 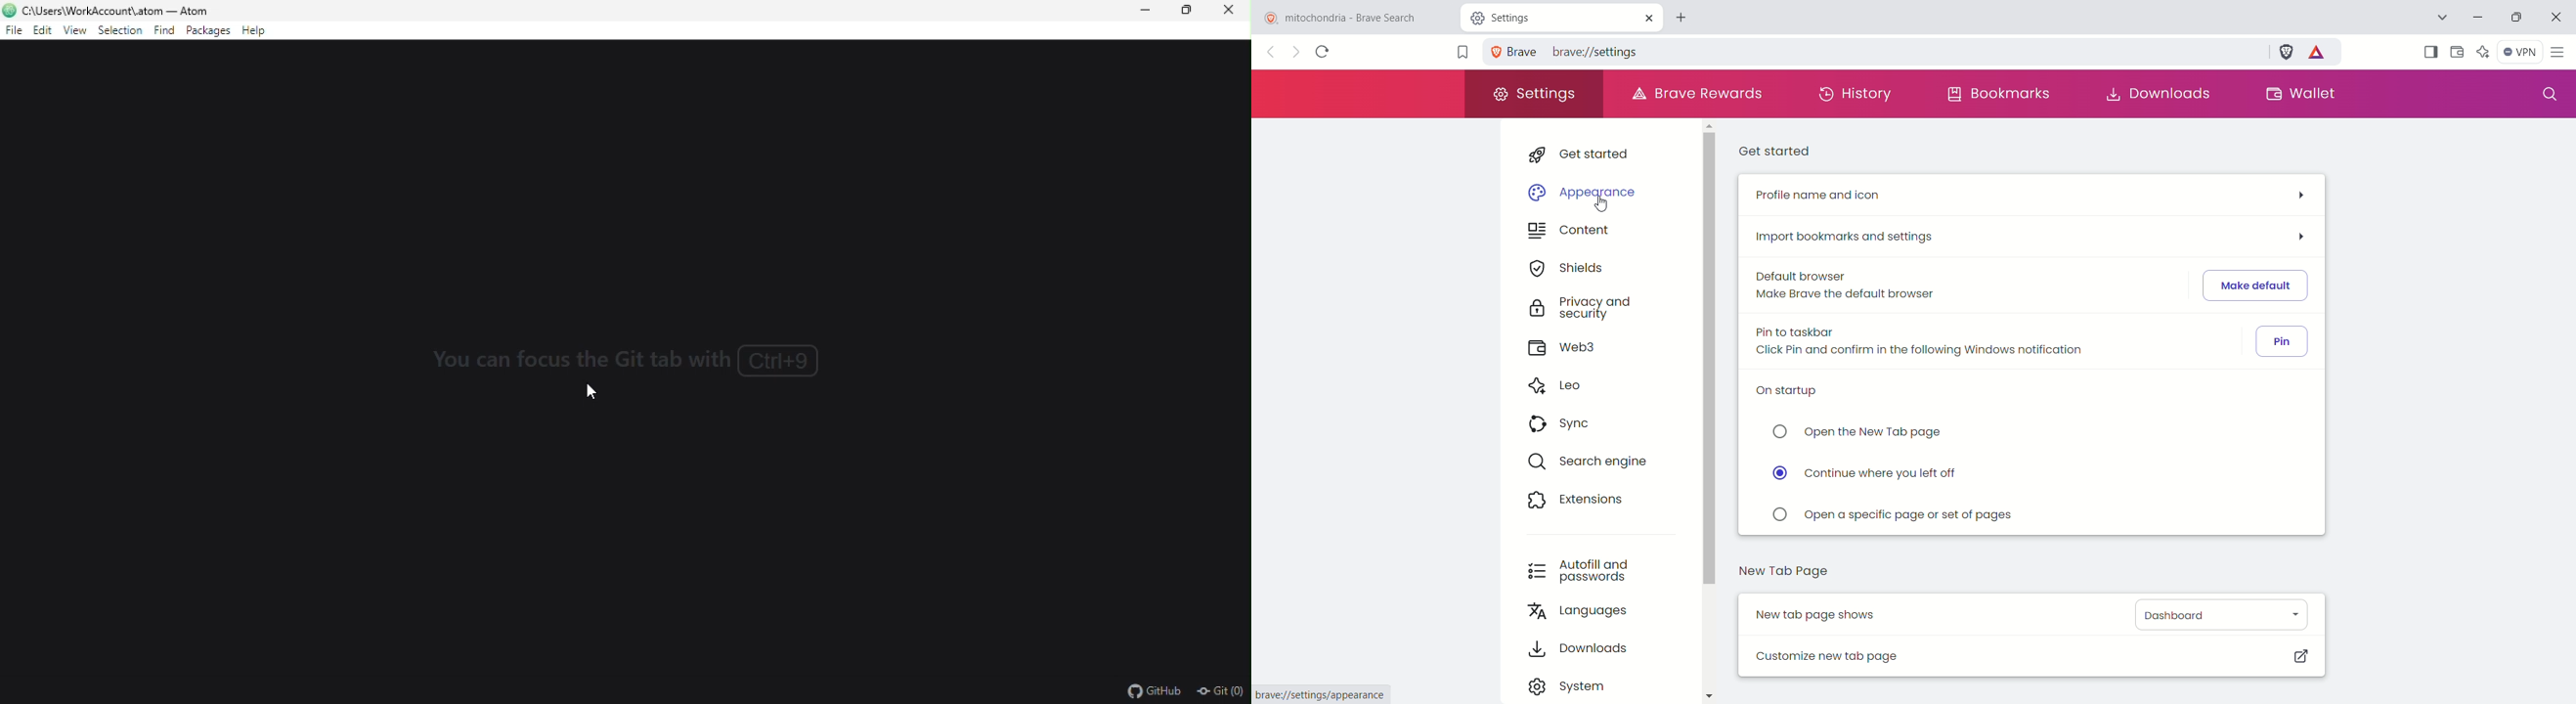 I want to click on You can focus the Git tab with Ctrl+9, so click(x=621, y=359).